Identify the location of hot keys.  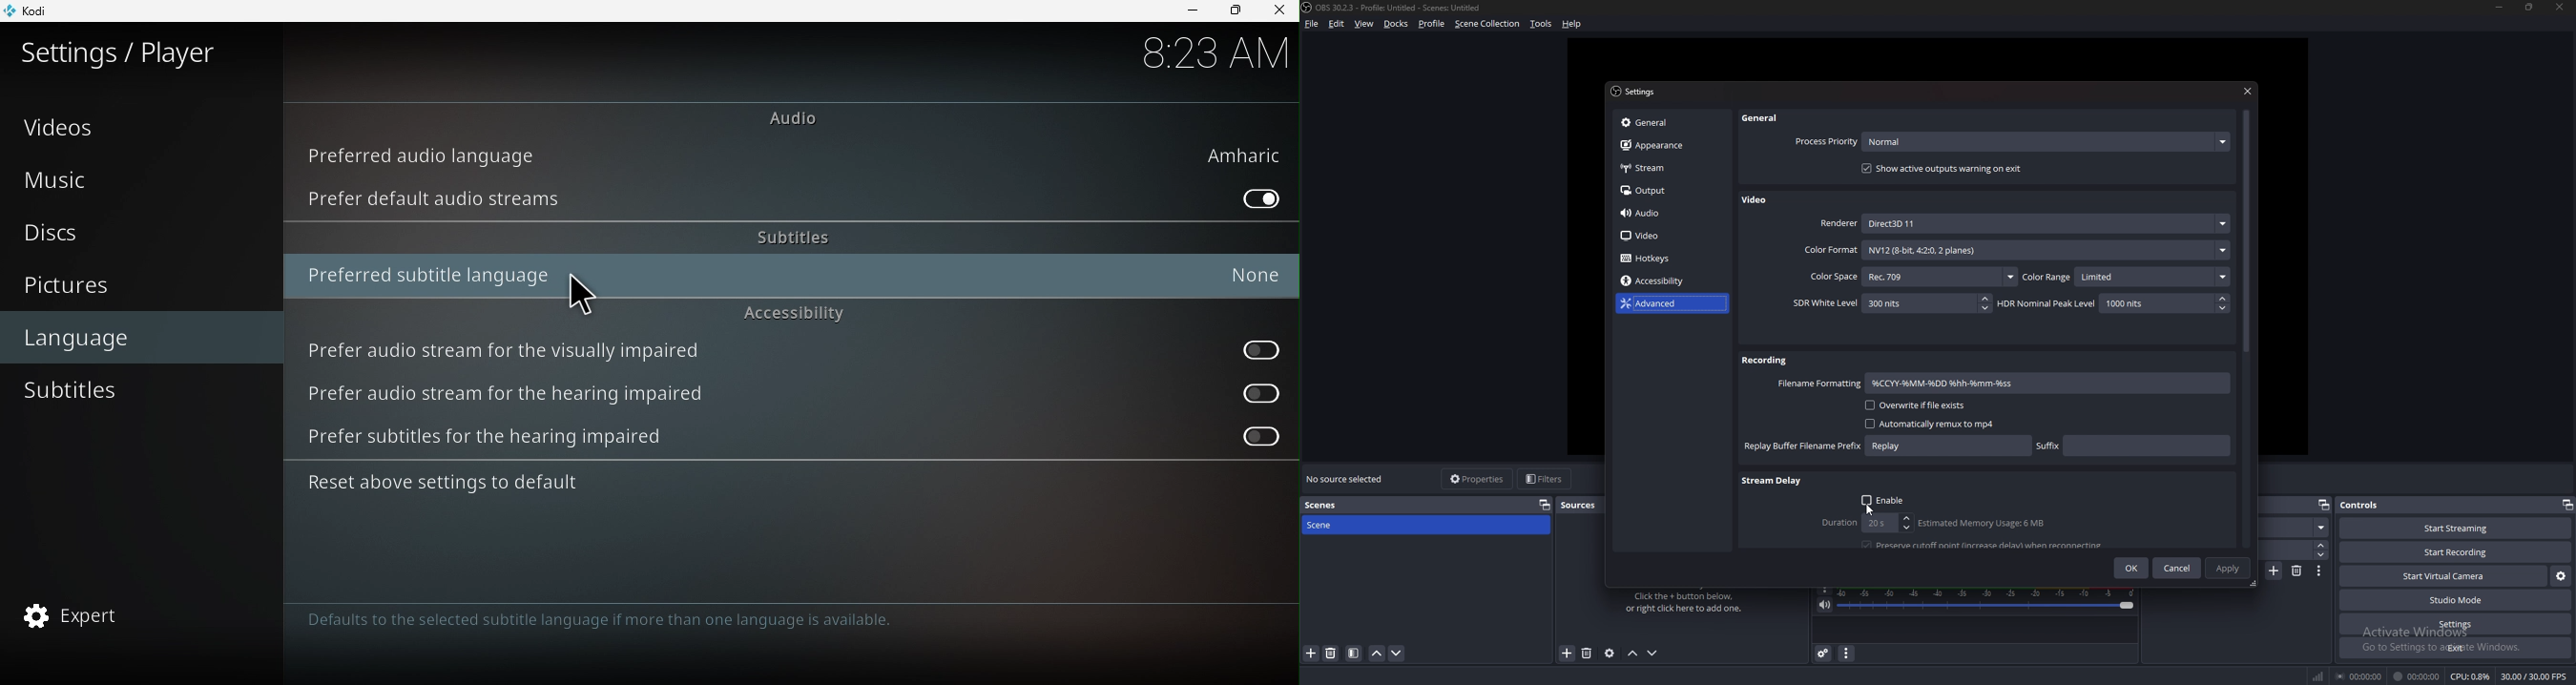
(1655, 259).